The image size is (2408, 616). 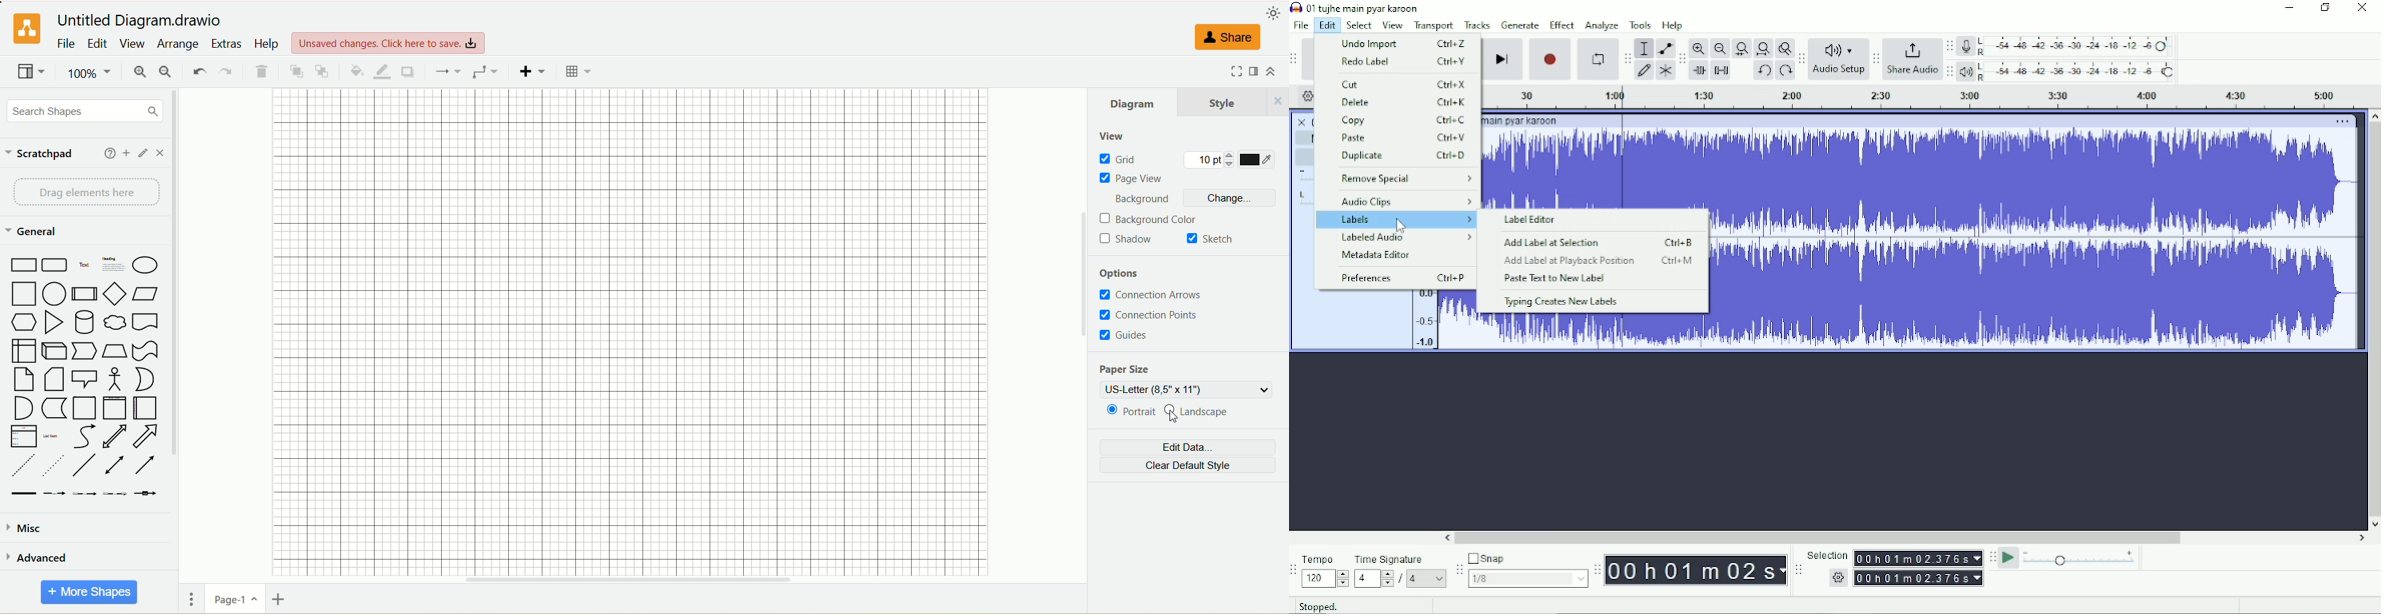 I want to click on portrait, so click(x=1127, y=412).